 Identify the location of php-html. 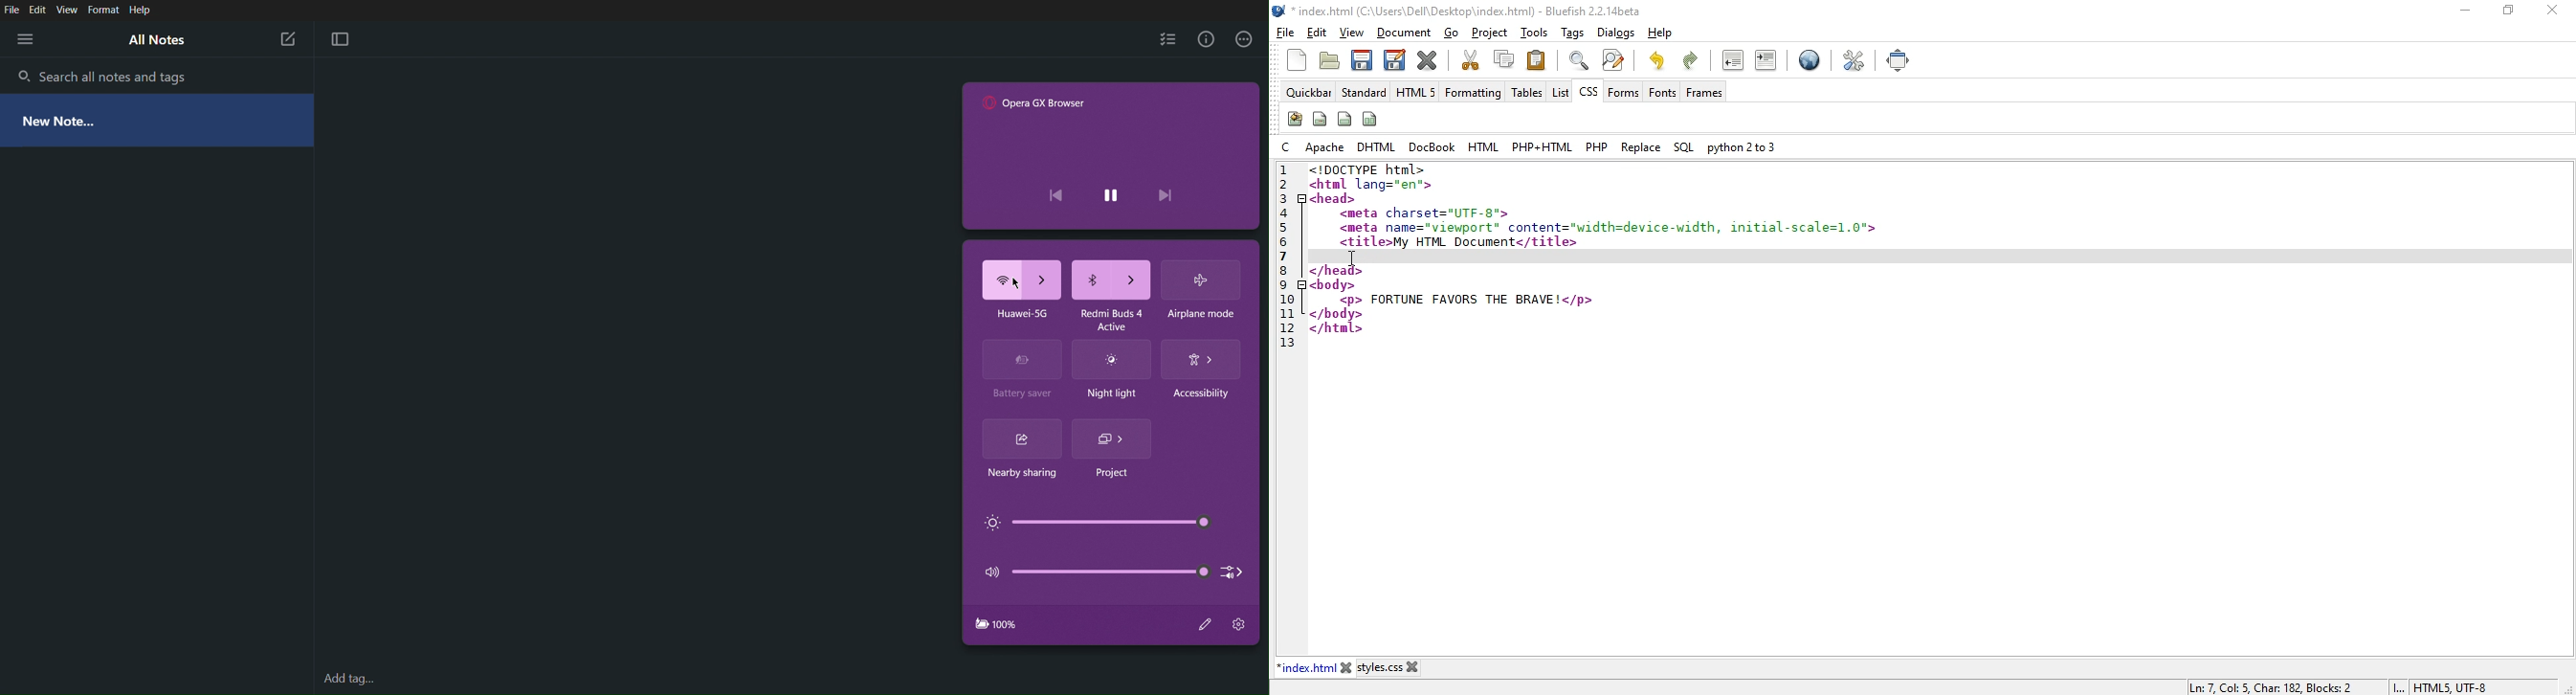
(1542, 147).